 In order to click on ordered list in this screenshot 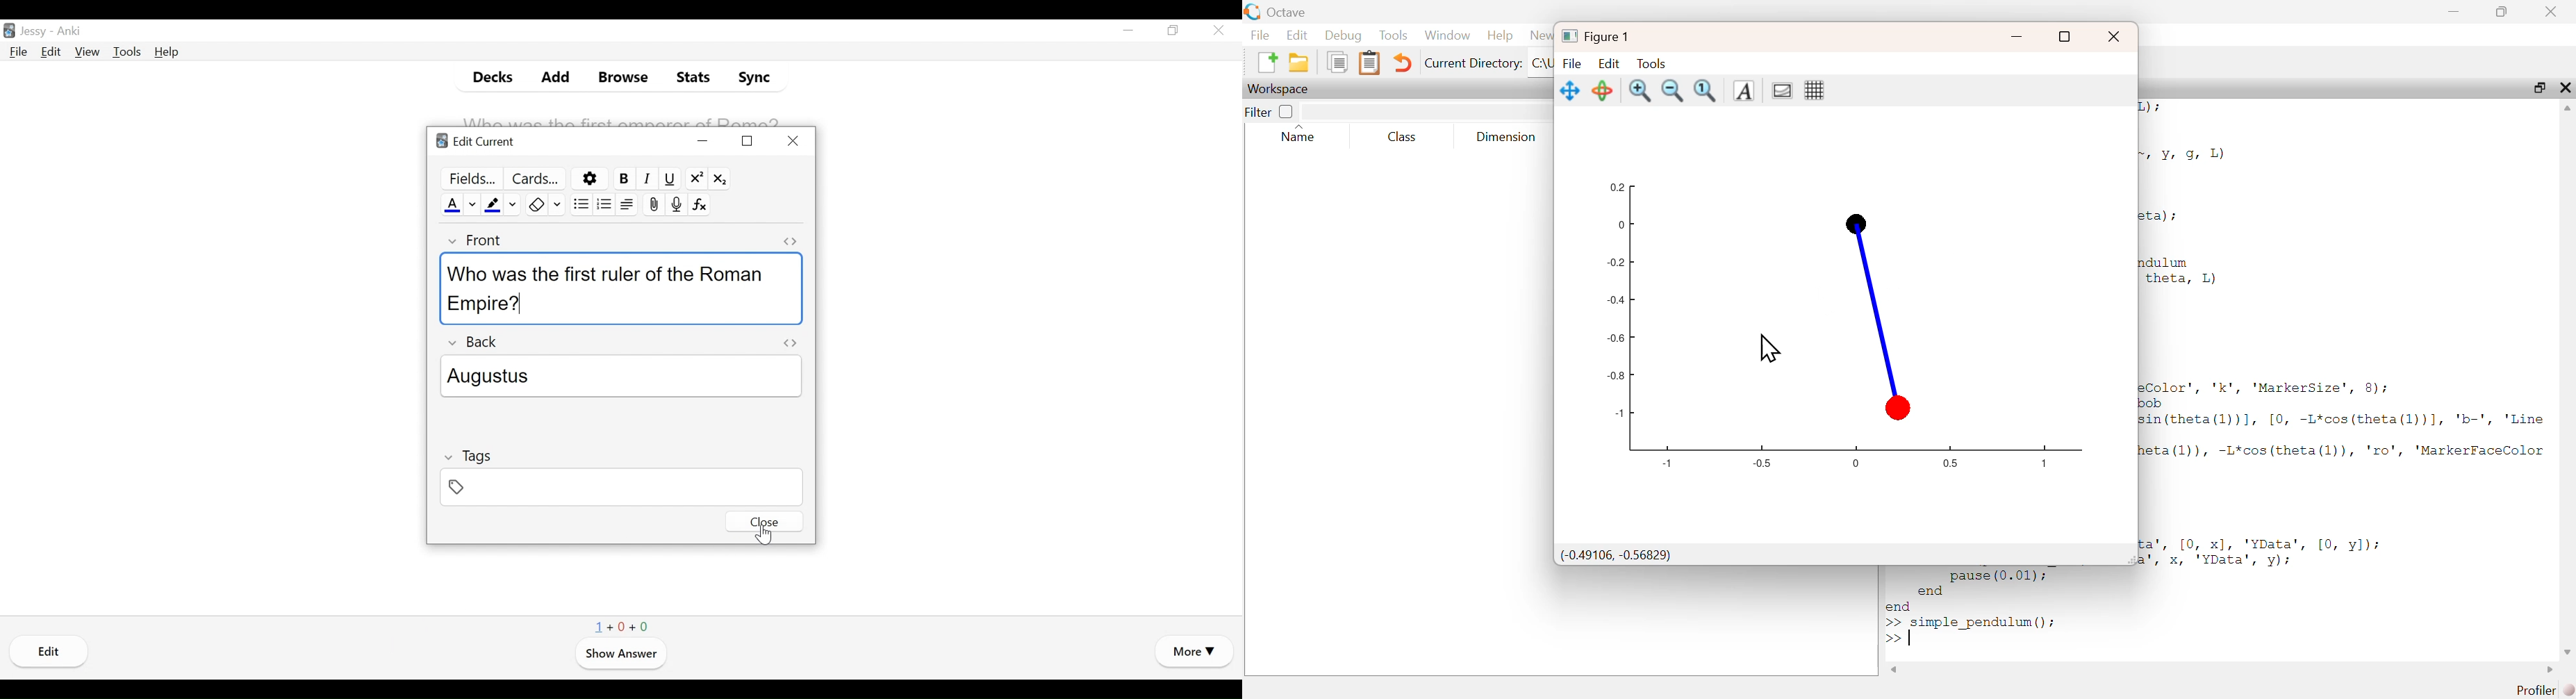, I will do `click(604, 203)`.